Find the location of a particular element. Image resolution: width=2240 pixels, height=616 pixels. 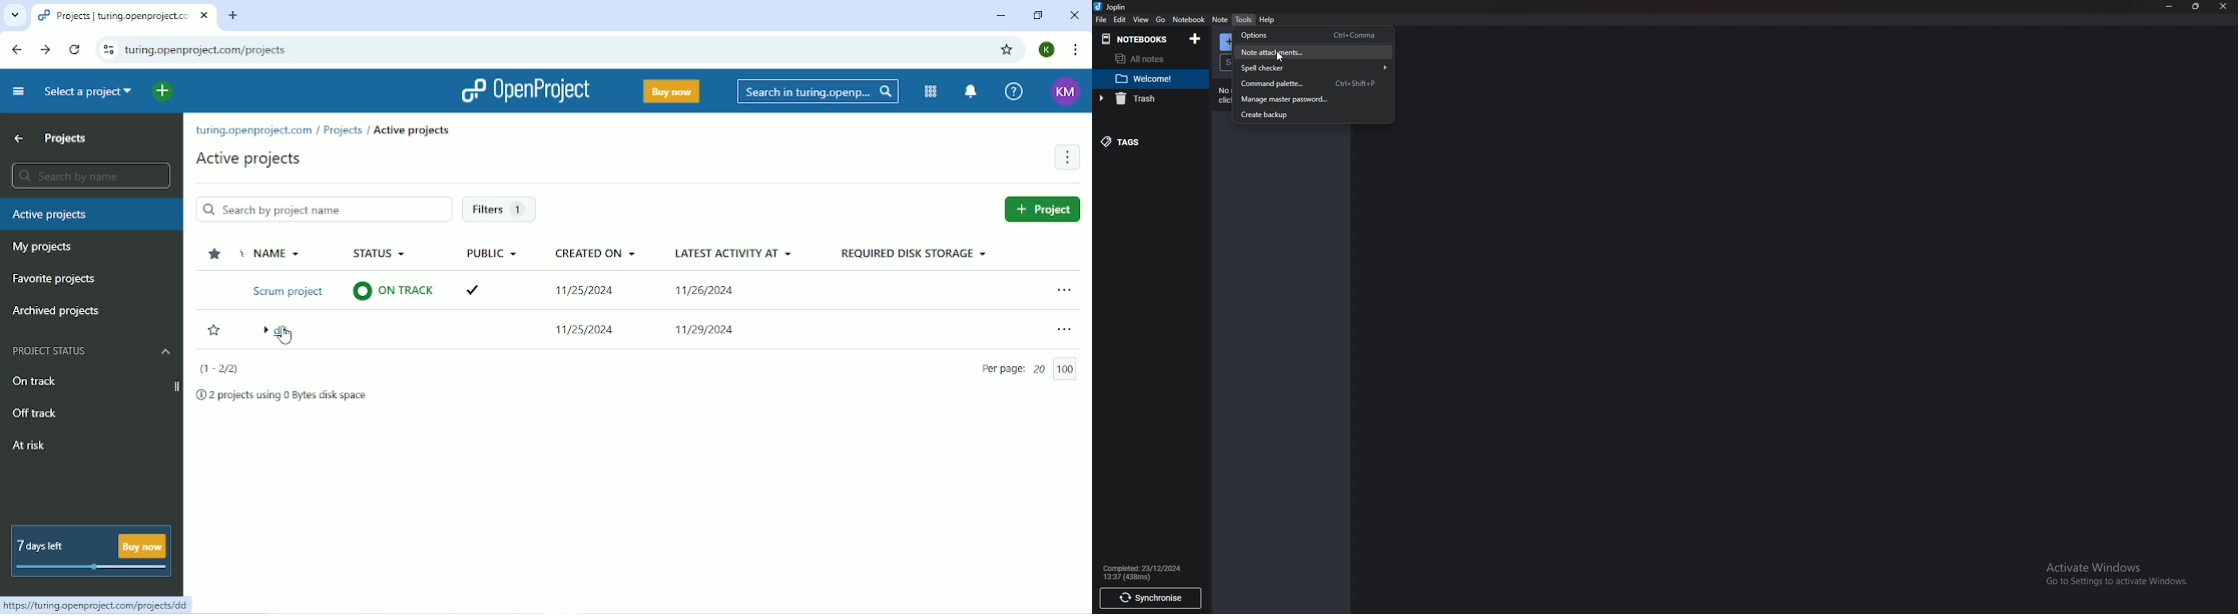

Current tab is located at coordinates (123, 15).